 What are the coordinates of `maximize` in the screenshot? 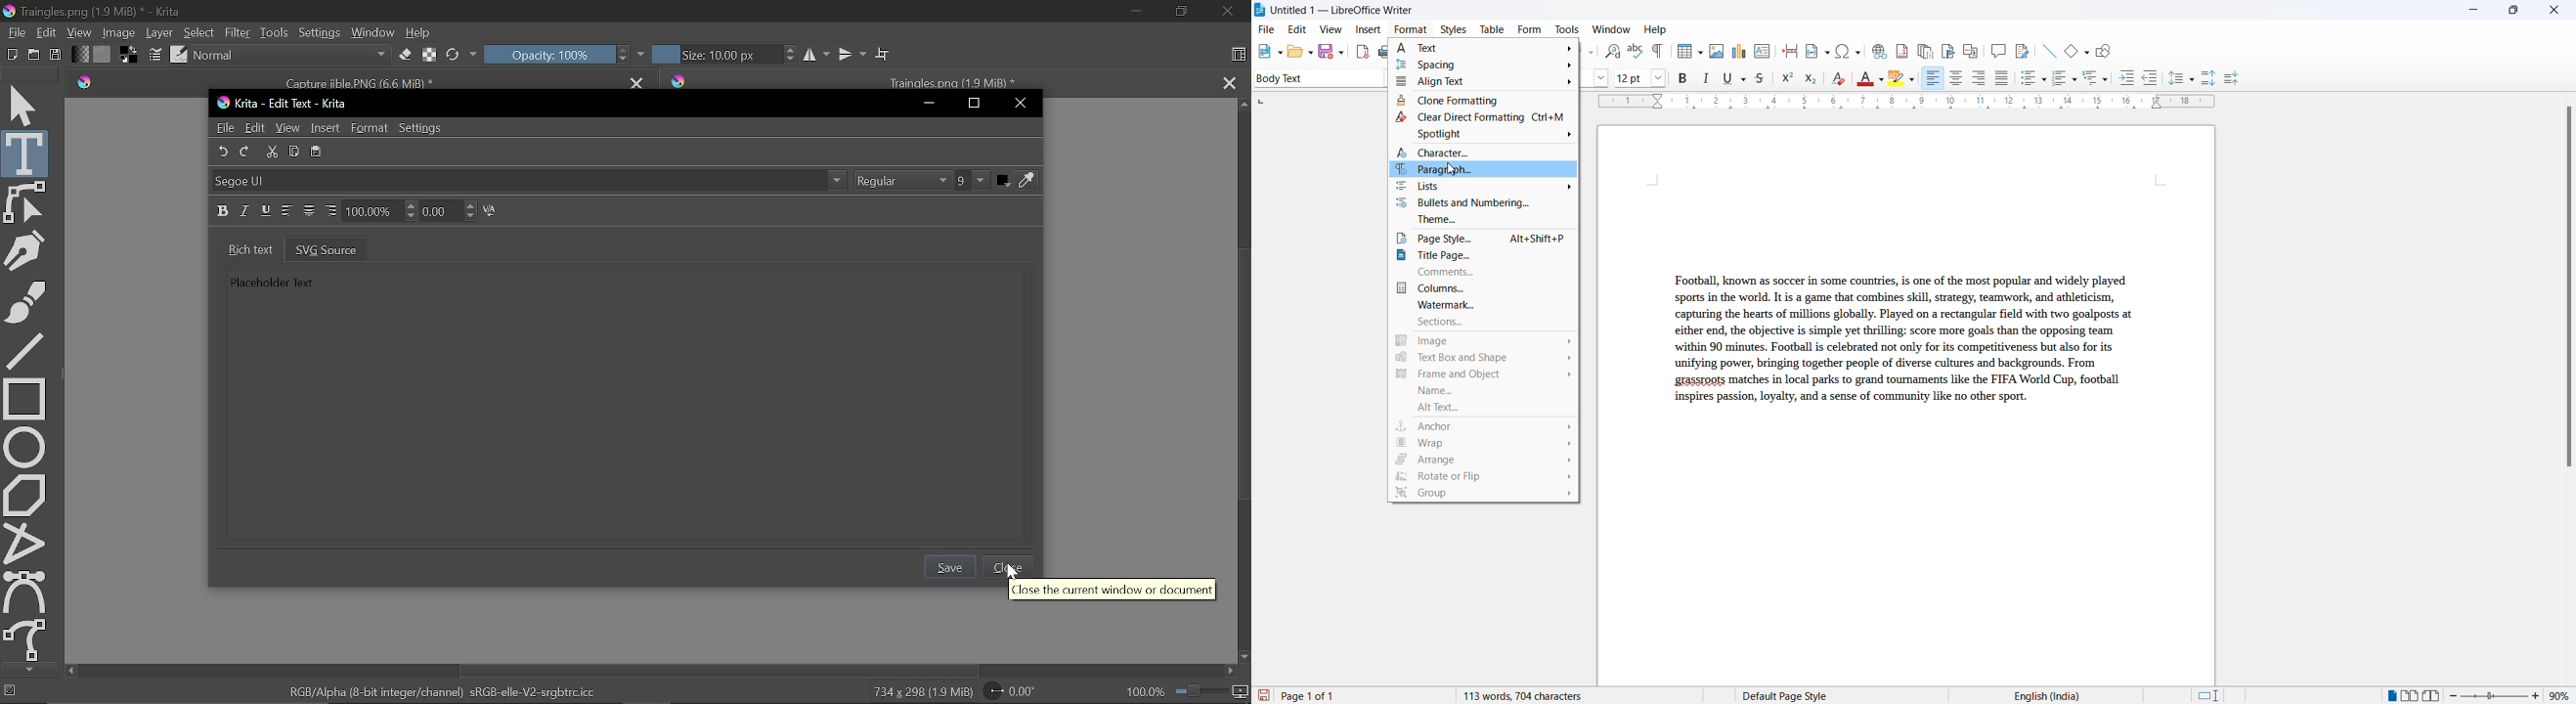 It's located at (2513, 12).